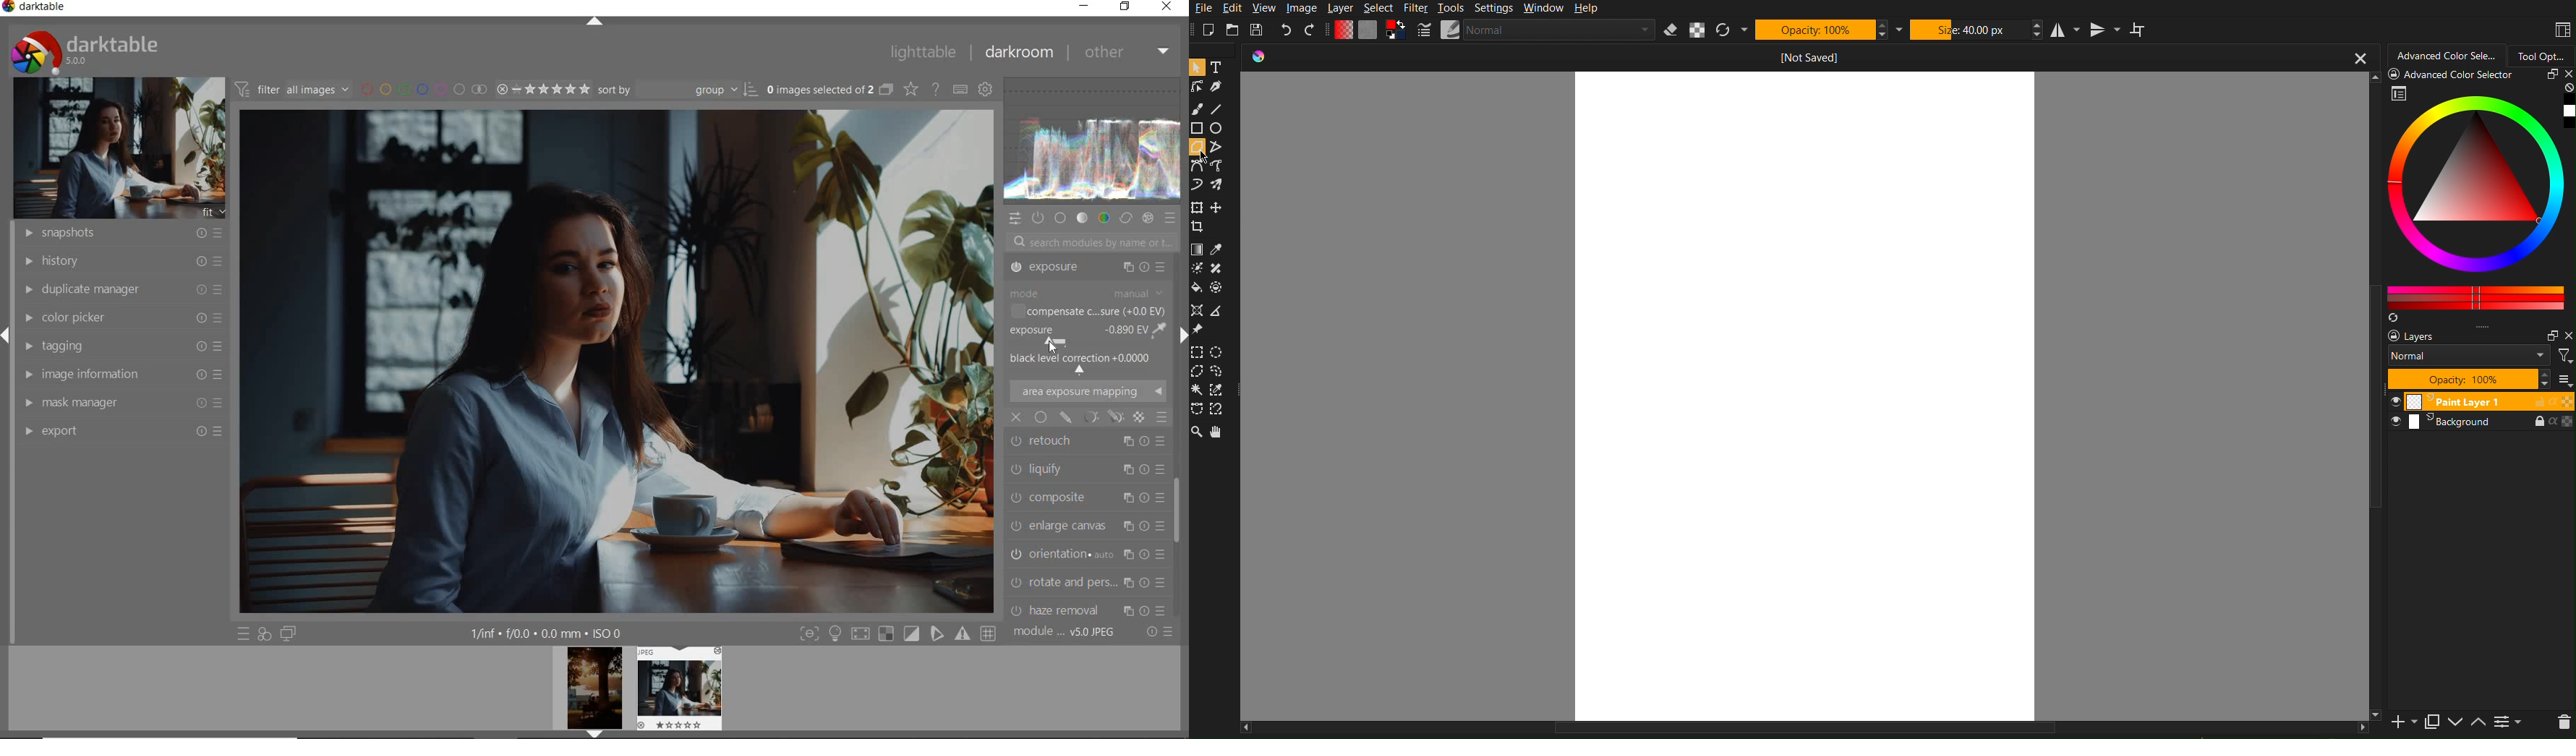 The image size is (2576, 756). Describe the element at coordinates (886, 91) in the screenshot. I see `COLLAPSE GROUPED IMAGE` at that location.